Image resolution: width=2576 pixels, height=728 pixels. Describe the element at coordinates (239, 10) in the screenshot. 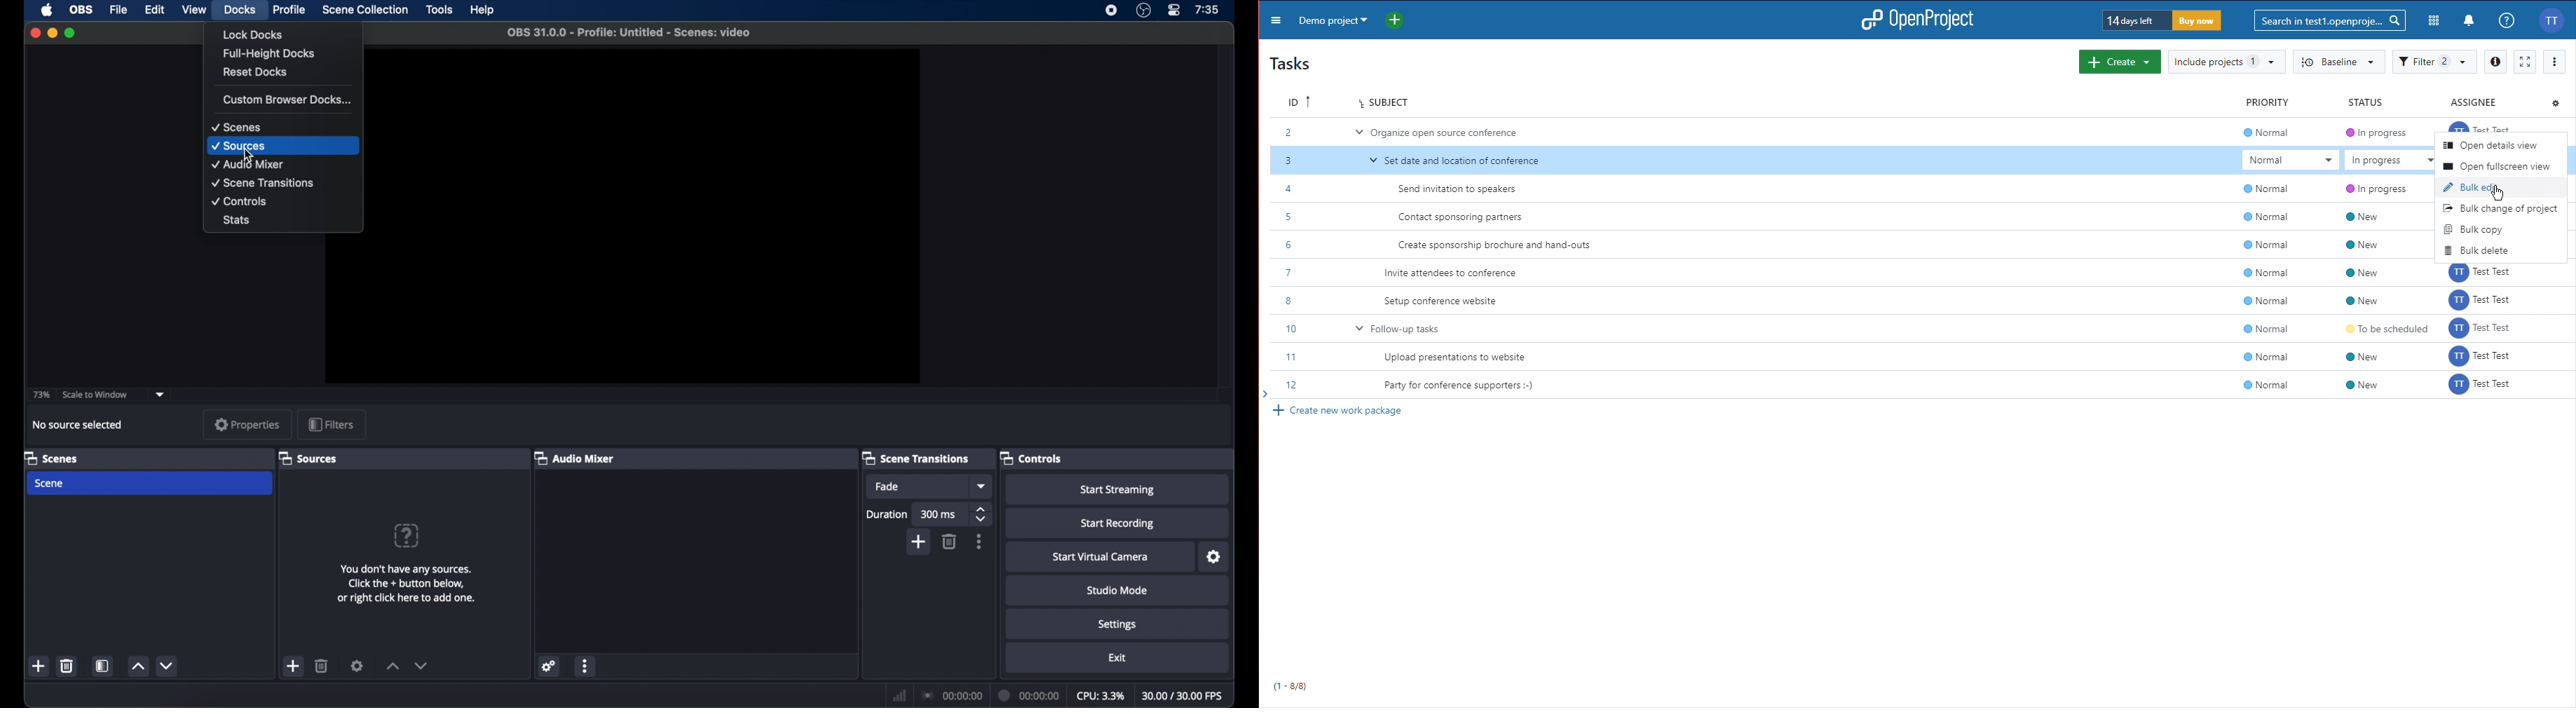

I see `docks` at that location.